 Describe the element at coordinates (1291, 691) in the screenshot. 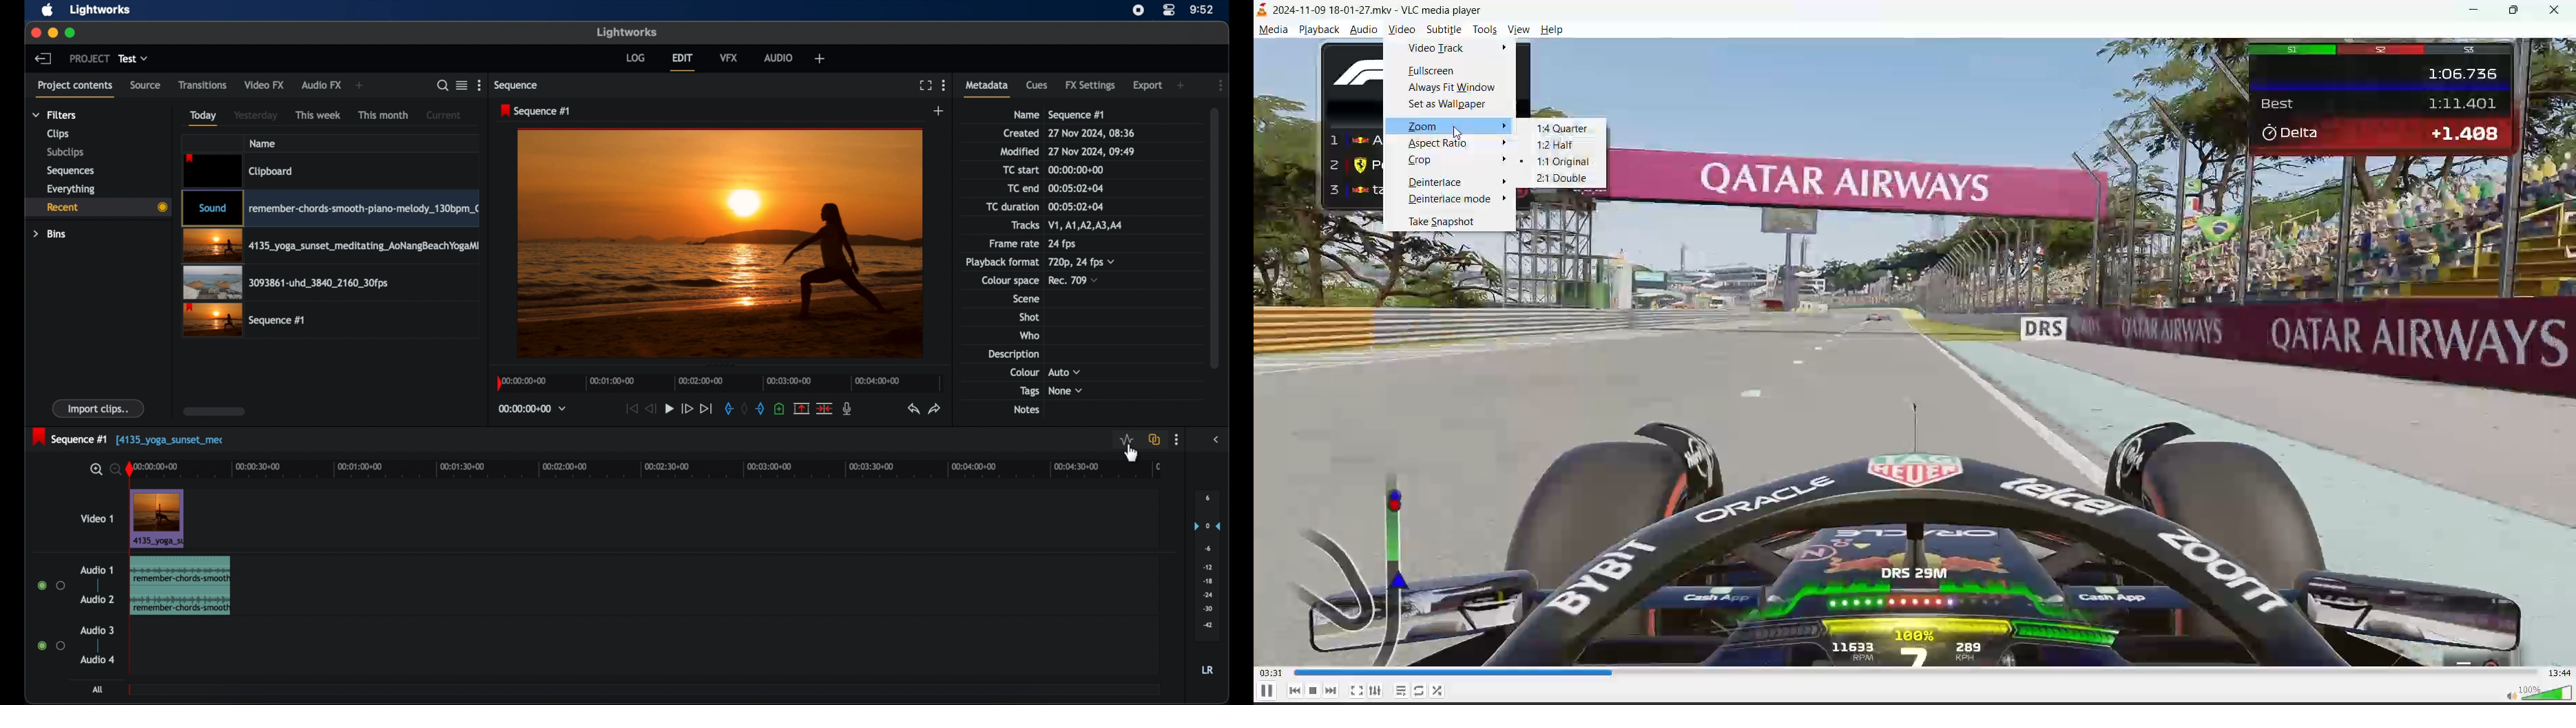

I see `previous` at that location.